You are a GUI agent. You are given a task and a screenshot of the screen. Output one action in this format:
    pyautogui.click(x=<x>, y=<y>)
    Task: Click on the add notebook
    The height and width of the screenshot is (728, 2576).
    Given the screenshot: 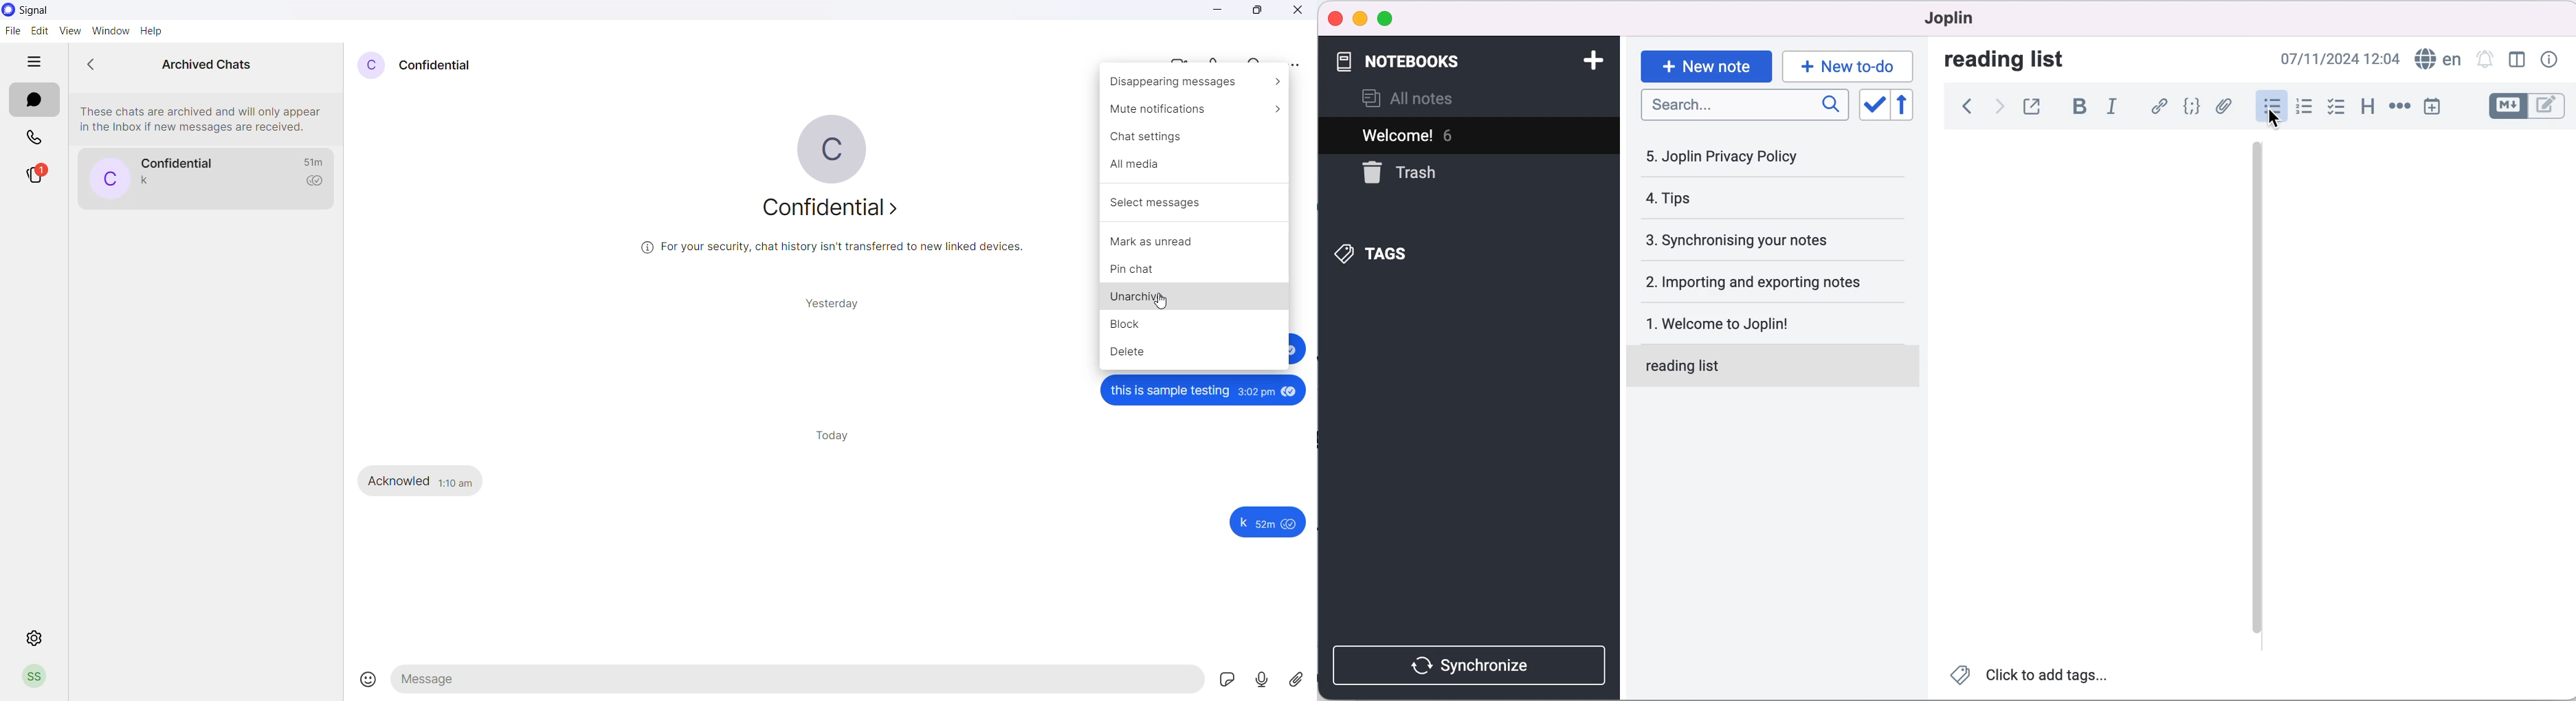 What is the action you would take?
    pyautogui.click(x=1597, y=60)
    